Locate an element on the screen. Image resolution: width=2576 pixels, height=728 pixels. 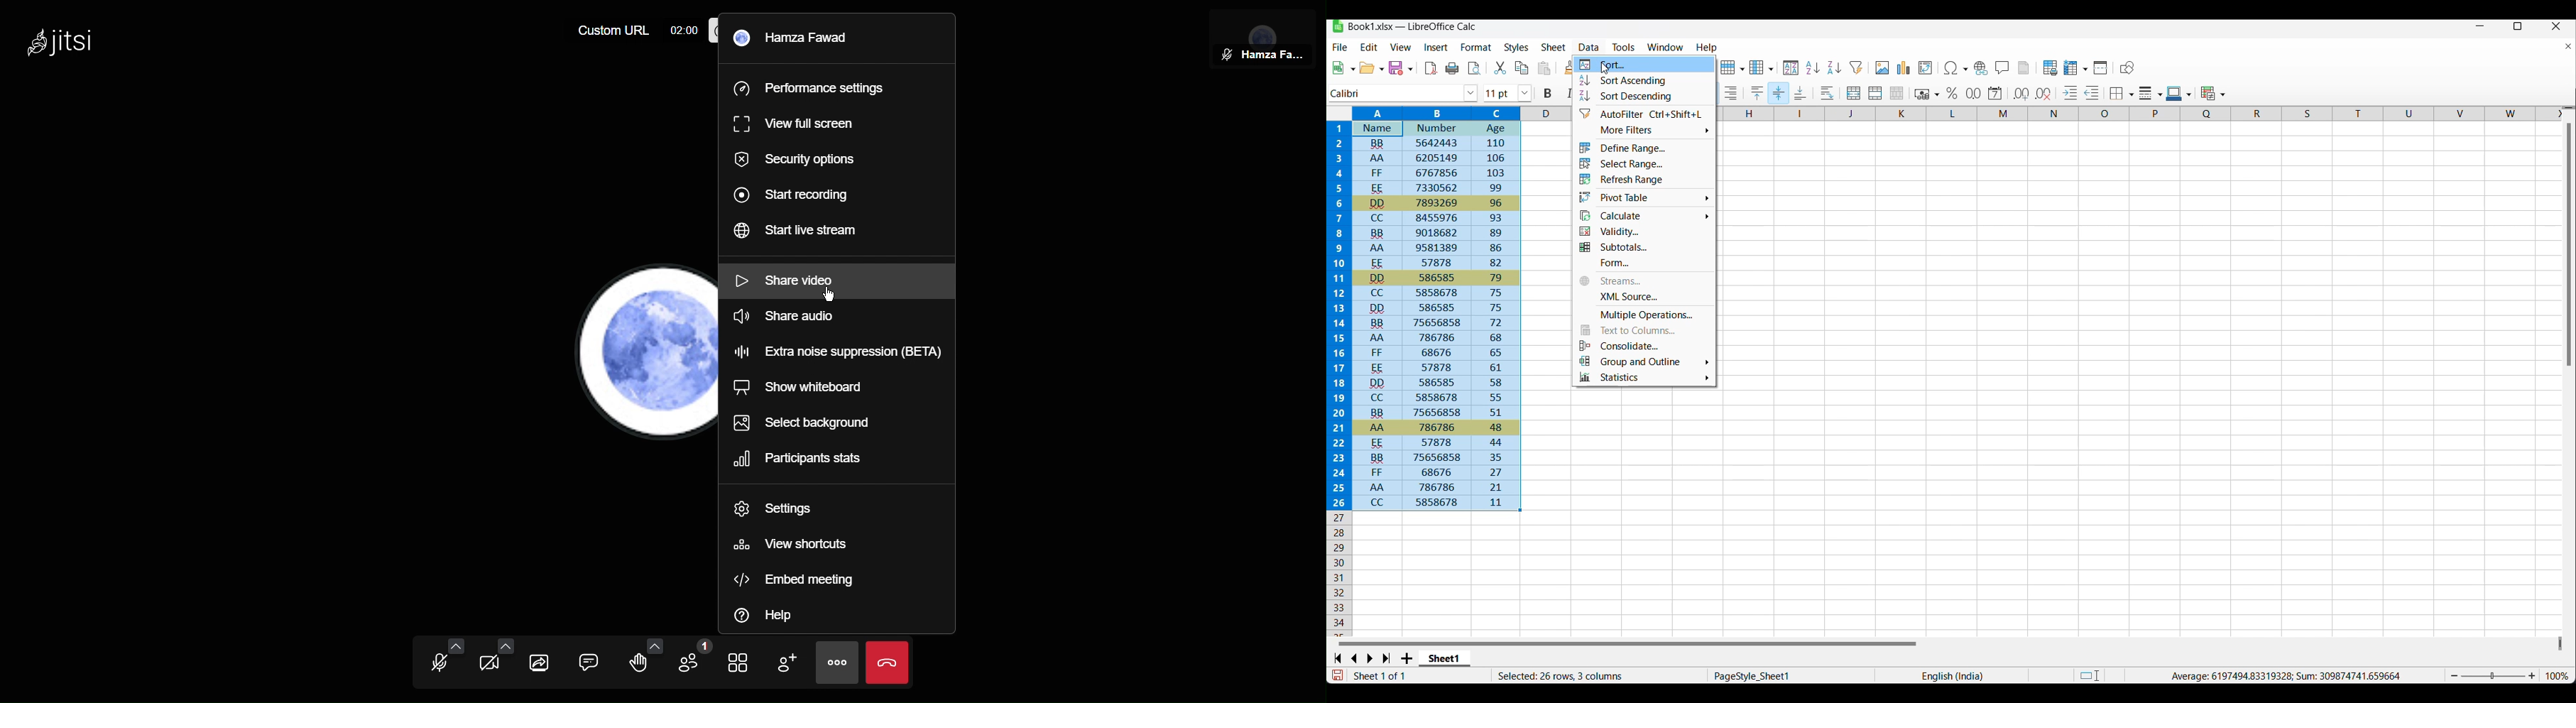
Font options is located at coordinates (1471, 94).